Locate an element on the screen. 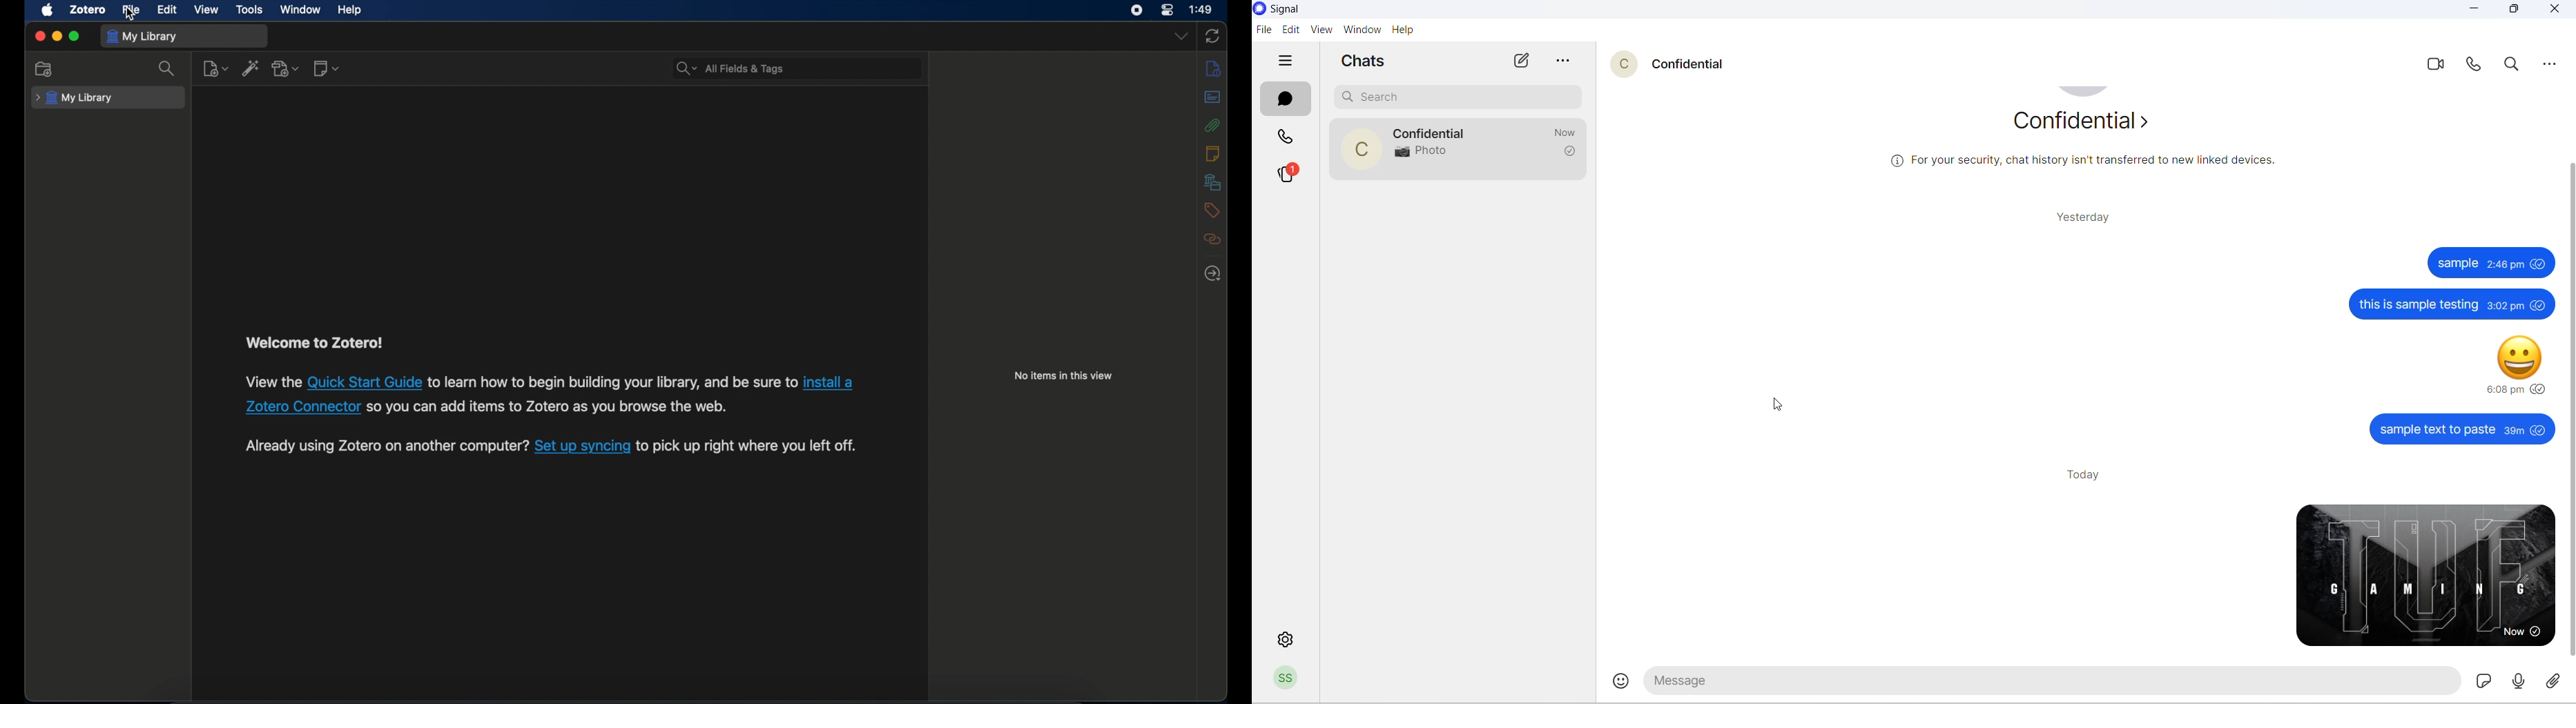  window is located at coordinates (1362, 30).